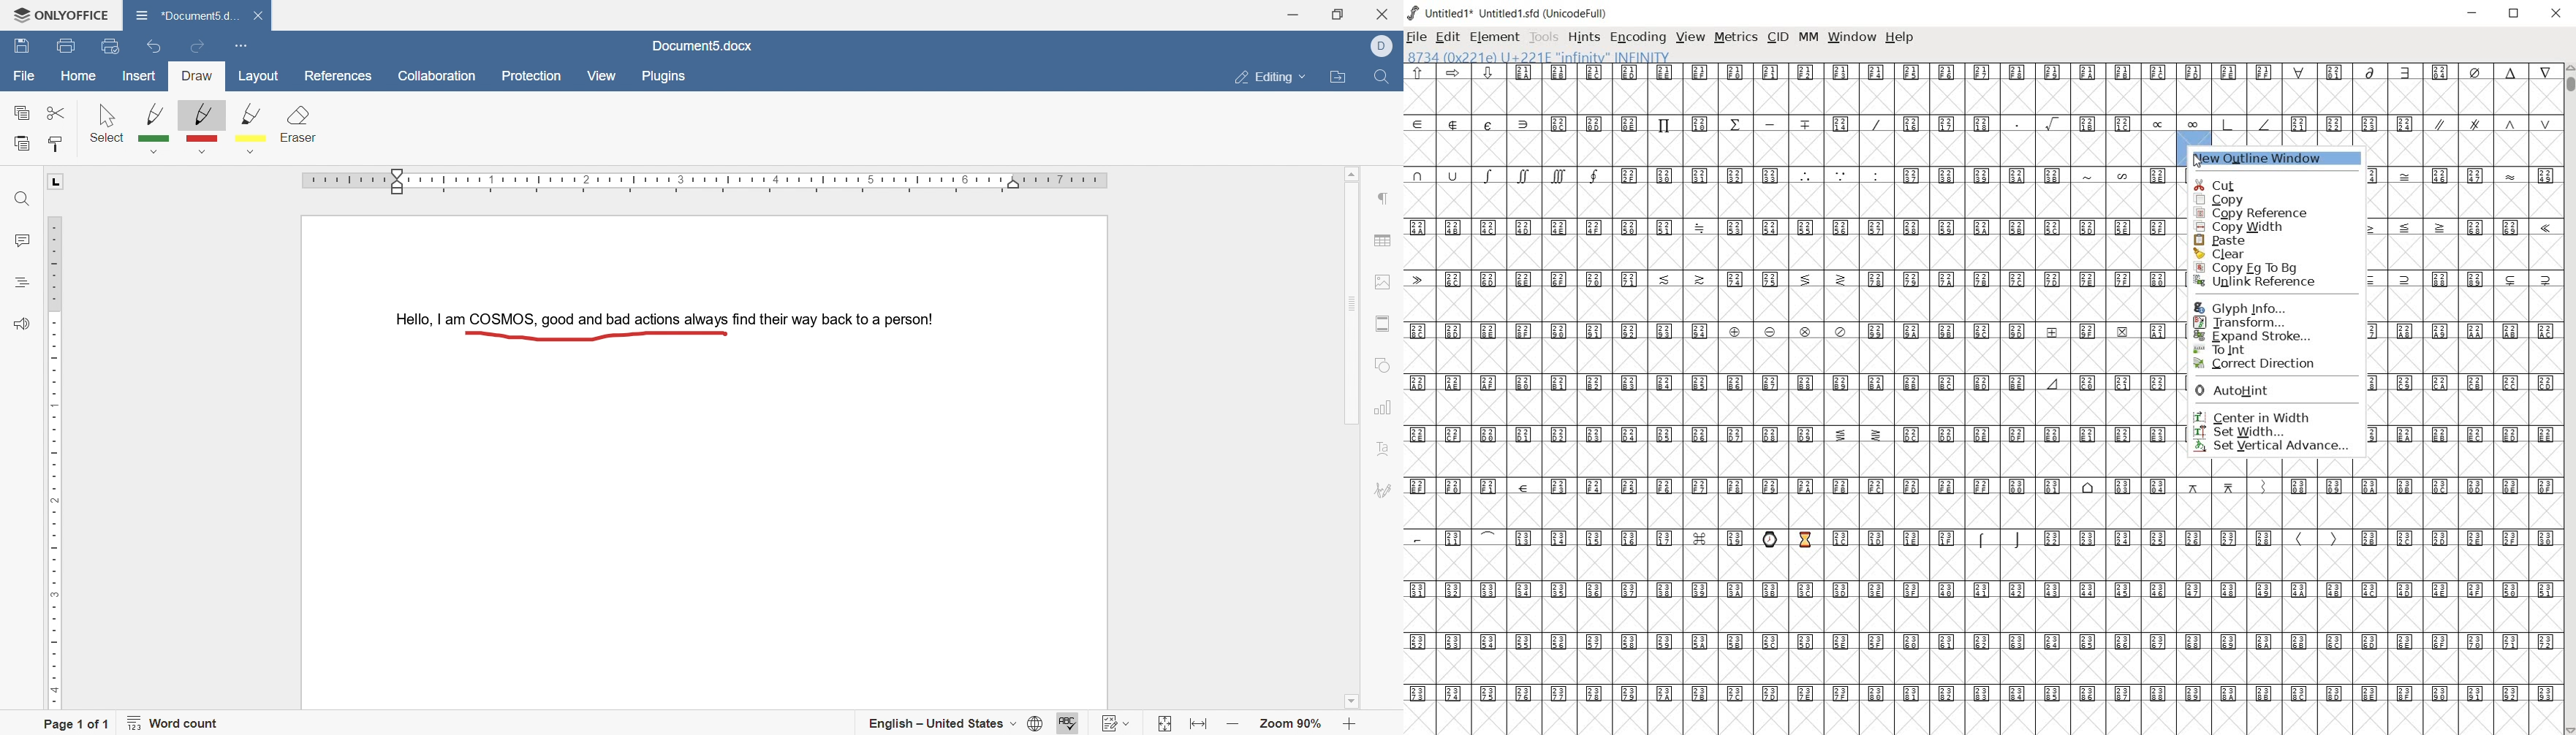 The image size is (2576, 756). Describe the element at coordinates (438, 77) in the screenshot. I see `collaboration` at that location.